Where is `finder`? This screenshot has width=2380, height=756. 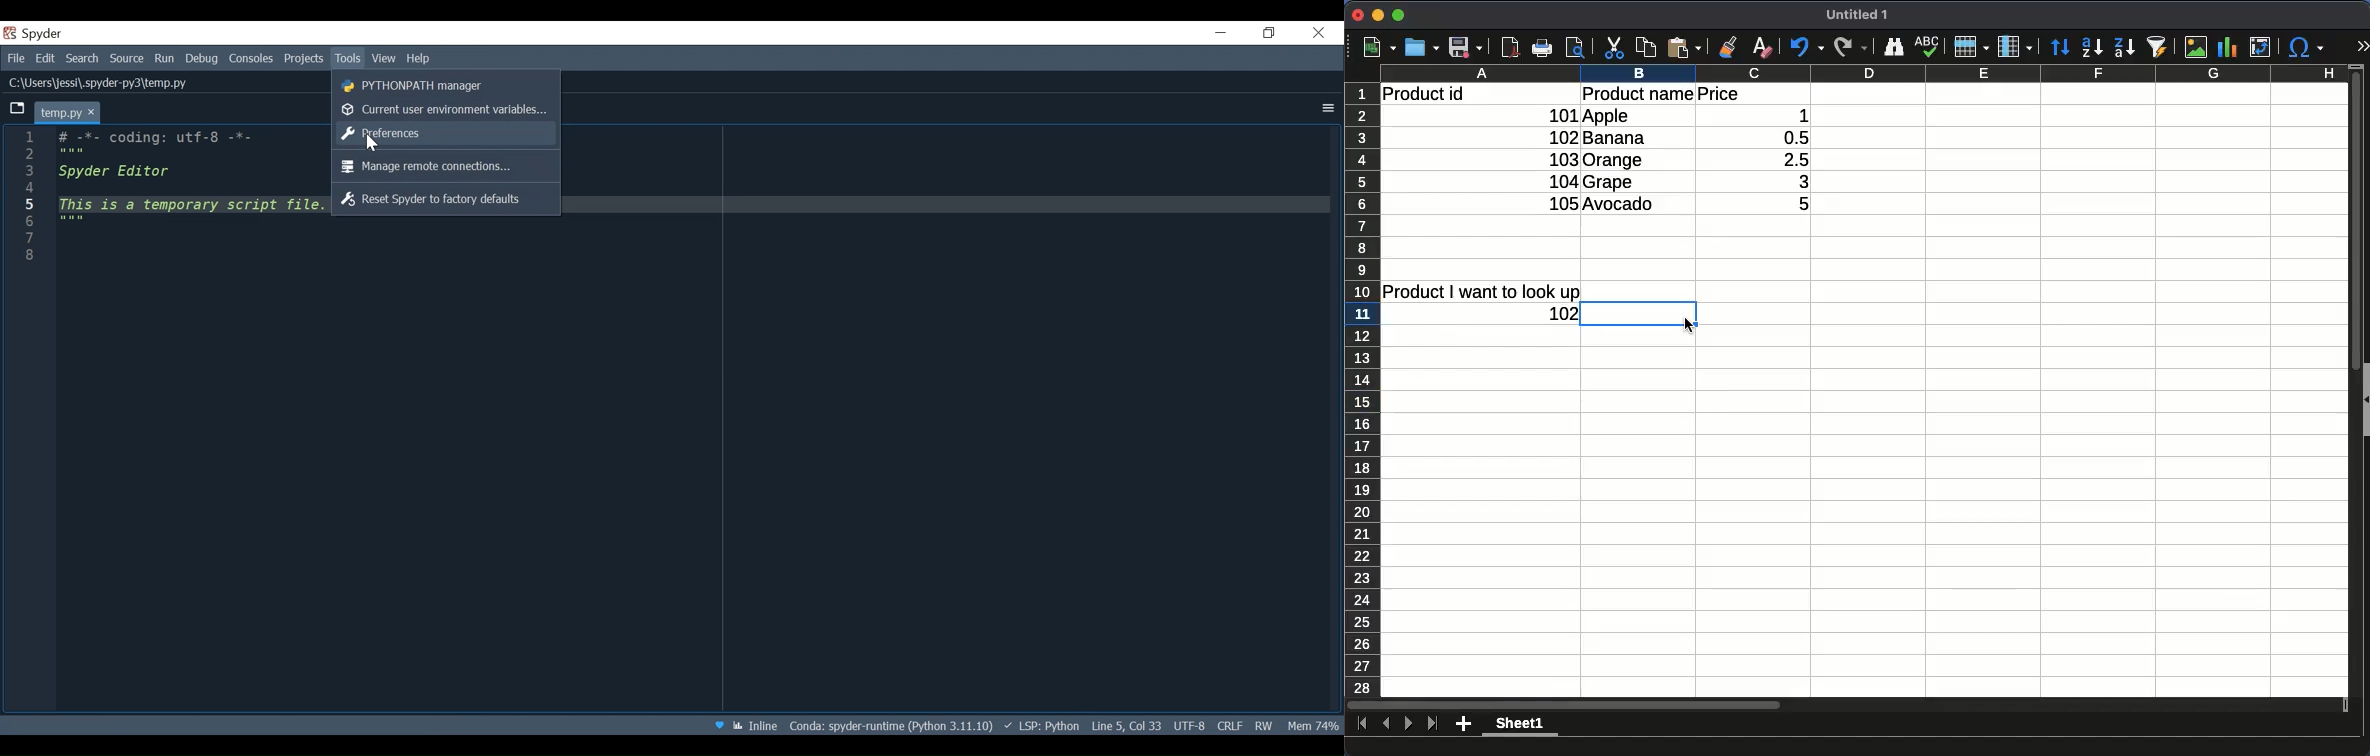 finder is located at coordinates (1894, 47).